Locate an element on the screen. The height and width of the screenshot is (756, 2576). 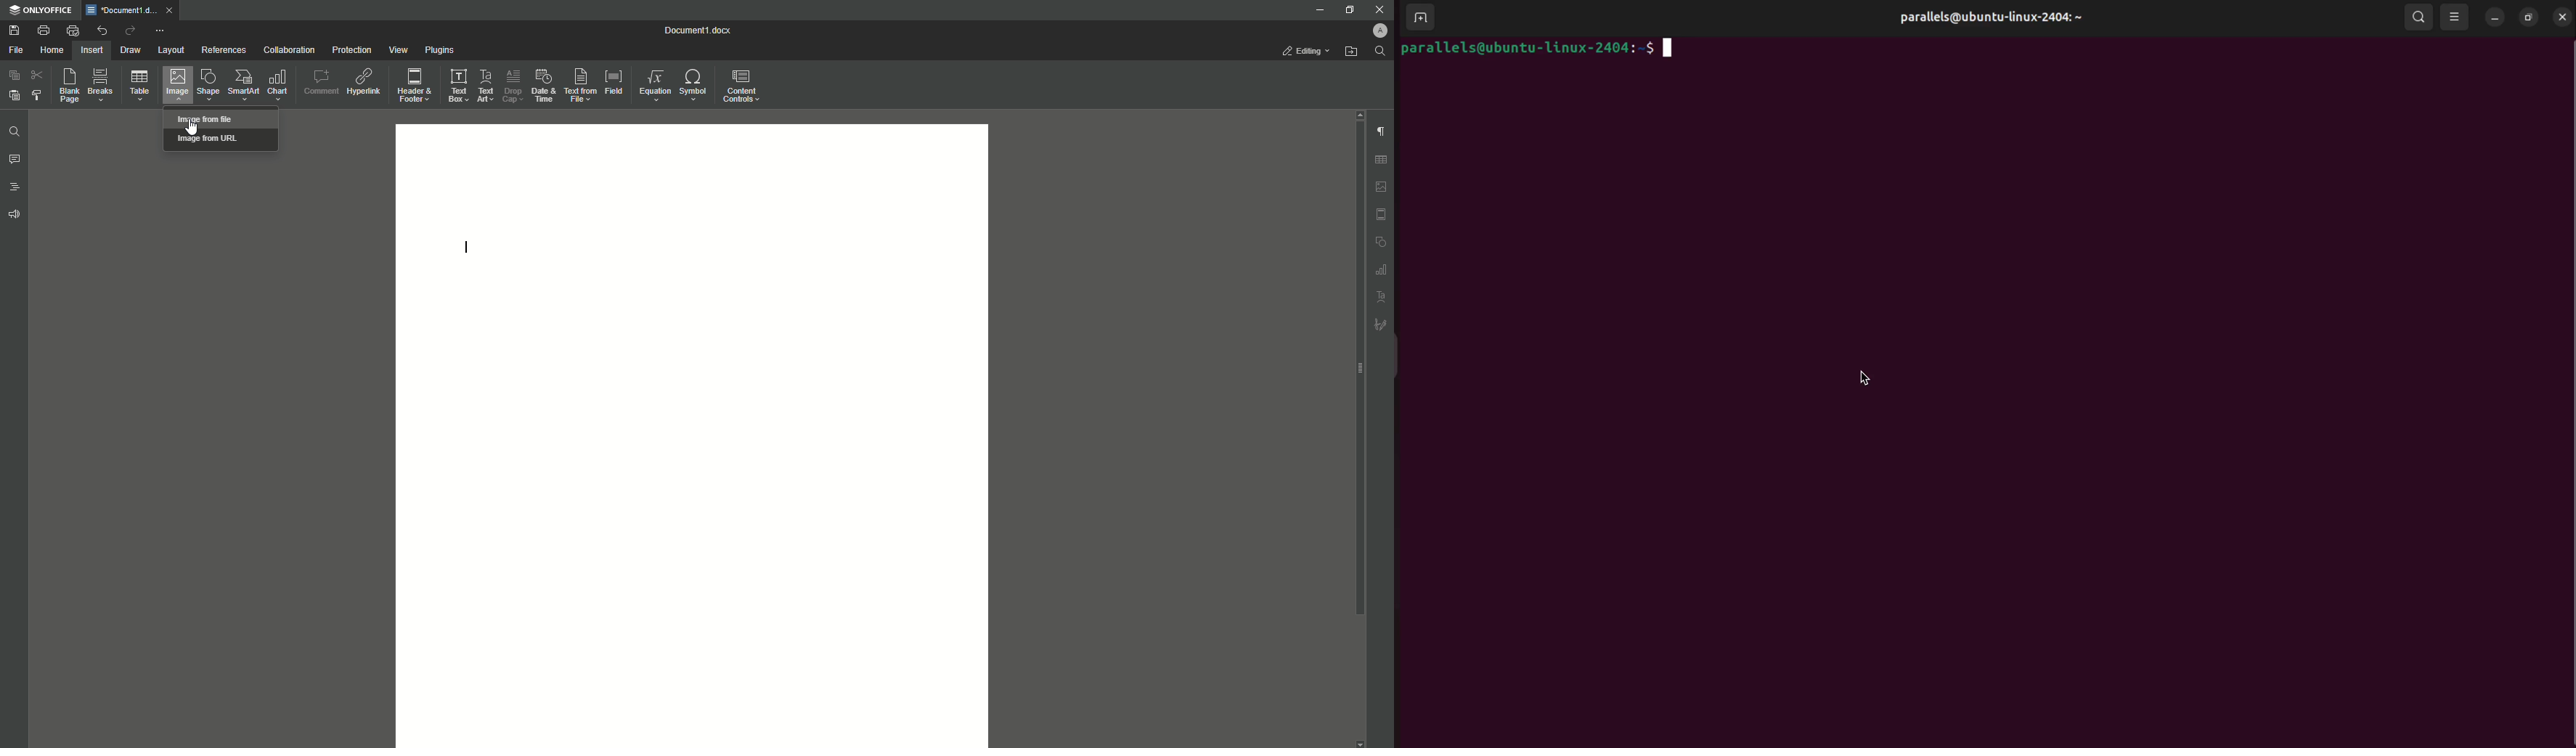
user profile is located at coordinates (1986, 20).